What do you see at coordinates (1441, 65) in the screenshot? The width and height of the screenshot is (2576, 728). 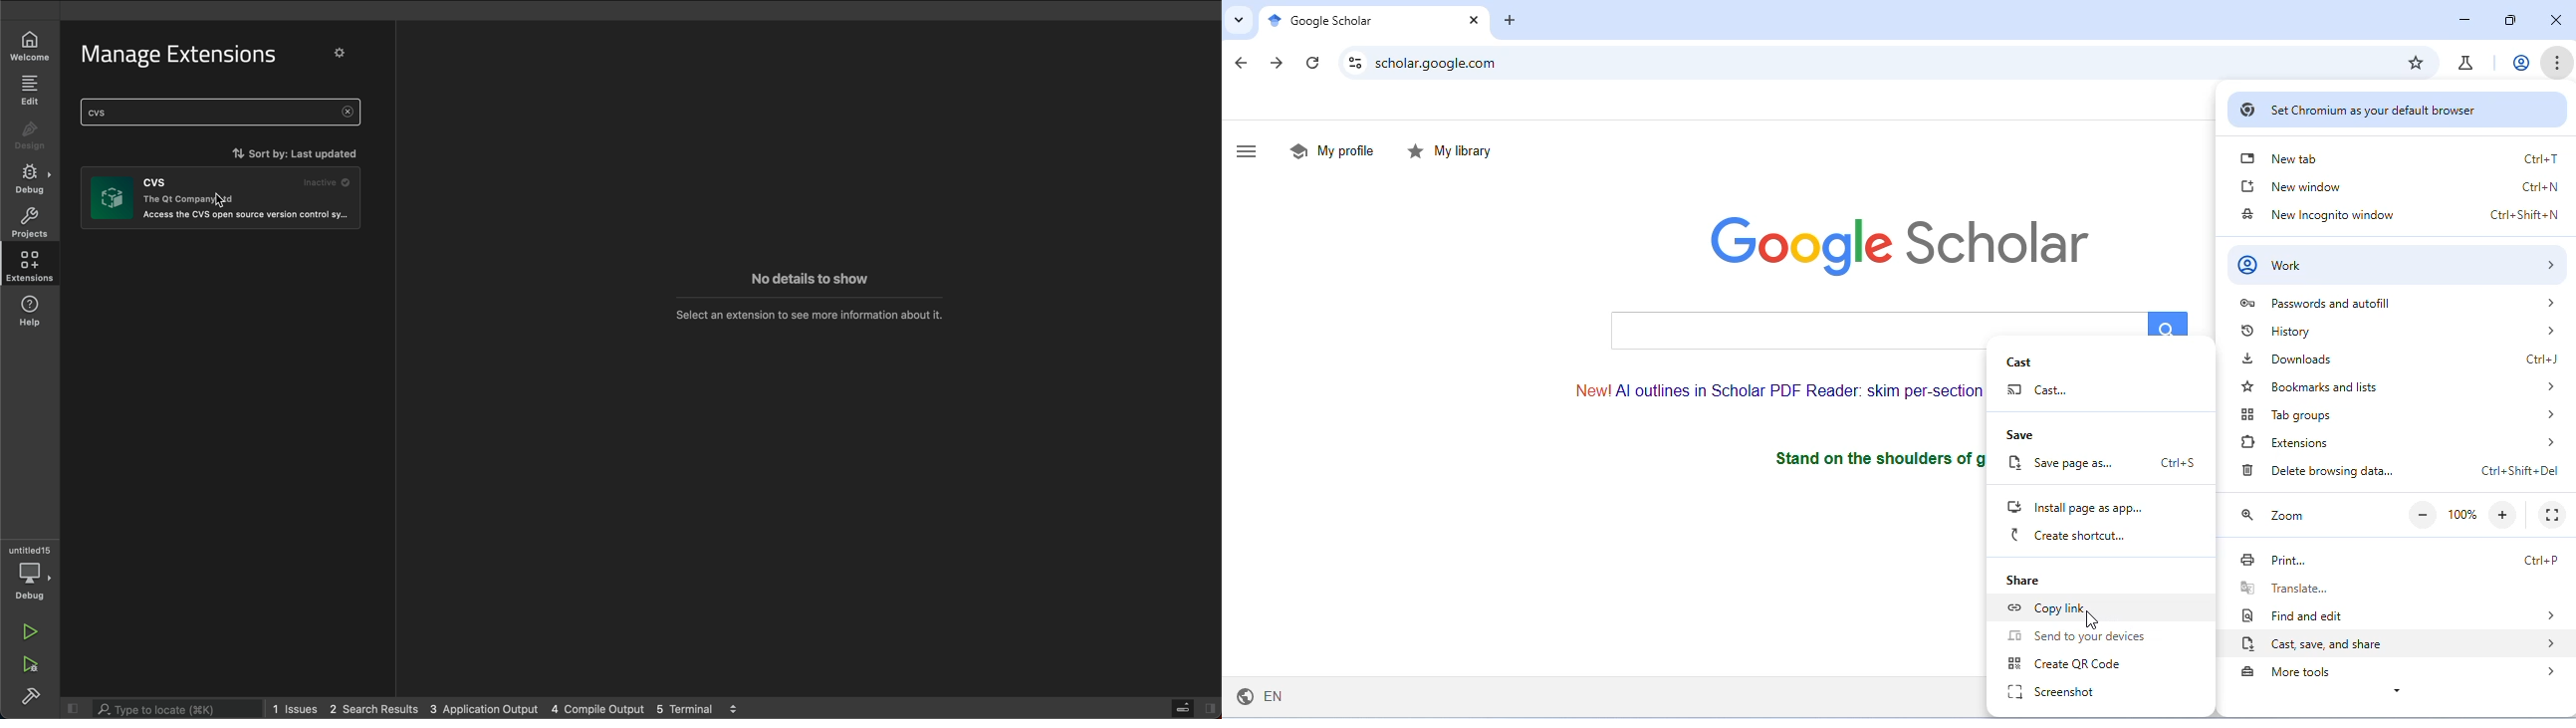 I see `scholar.google.com` at bounding box center [1441, 65].